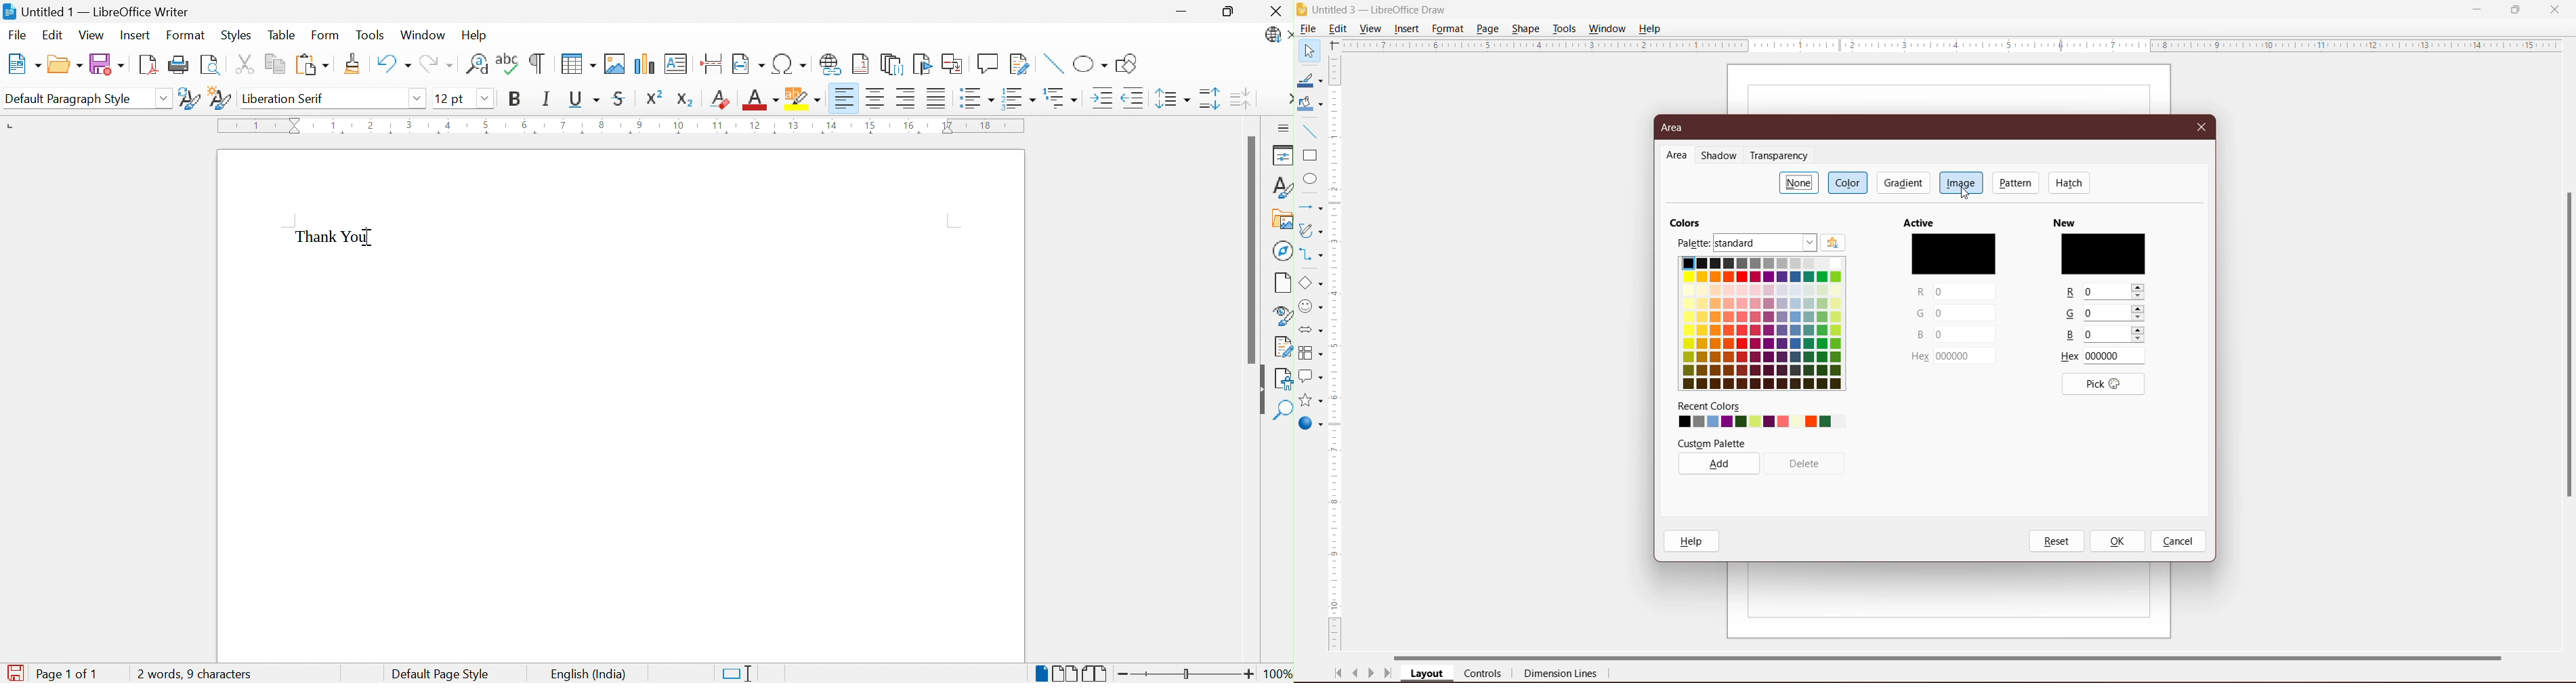 This screenshot has height=700, width=2576. What do you see at coordinates (1337, 354) in the screenshot?
I see `Vertical Scroll Bar` at bounding box center [1337, 354].